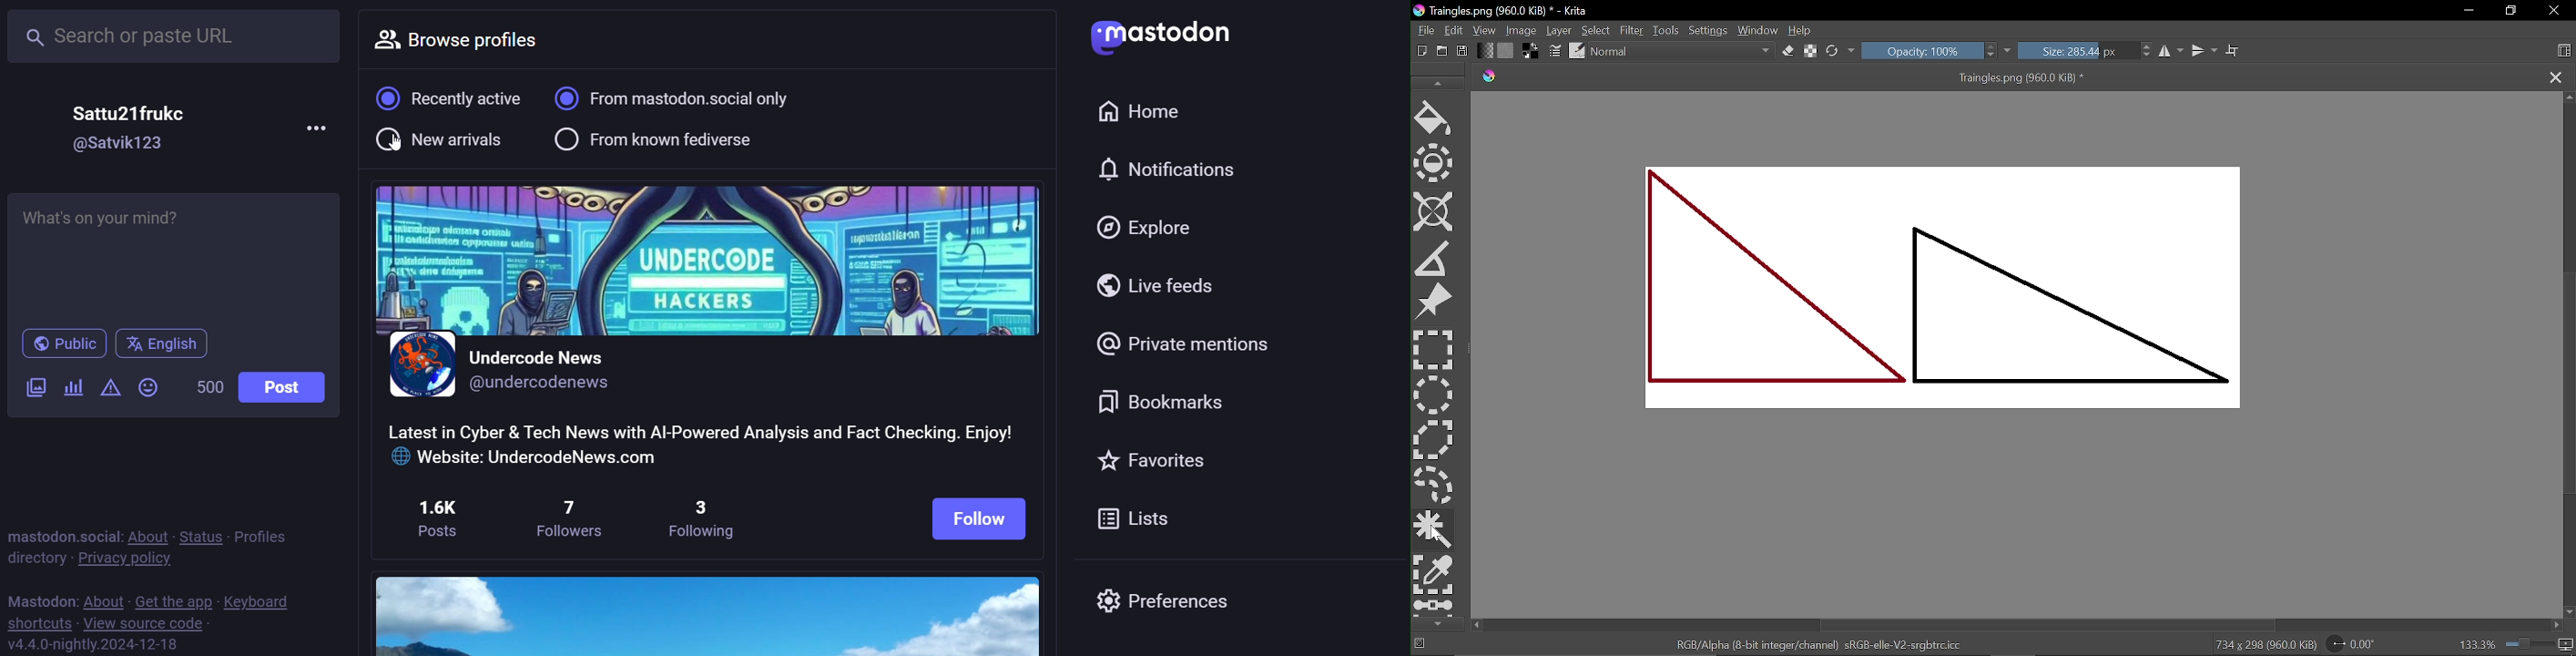 This screenshot has width=2576, height=672. I want to click on Latest in Cyber & Tech News with Al-Powered Analysis and Fact Checking. Enjoy!
© Website: UndercodeNews.com, so click(704, 443).